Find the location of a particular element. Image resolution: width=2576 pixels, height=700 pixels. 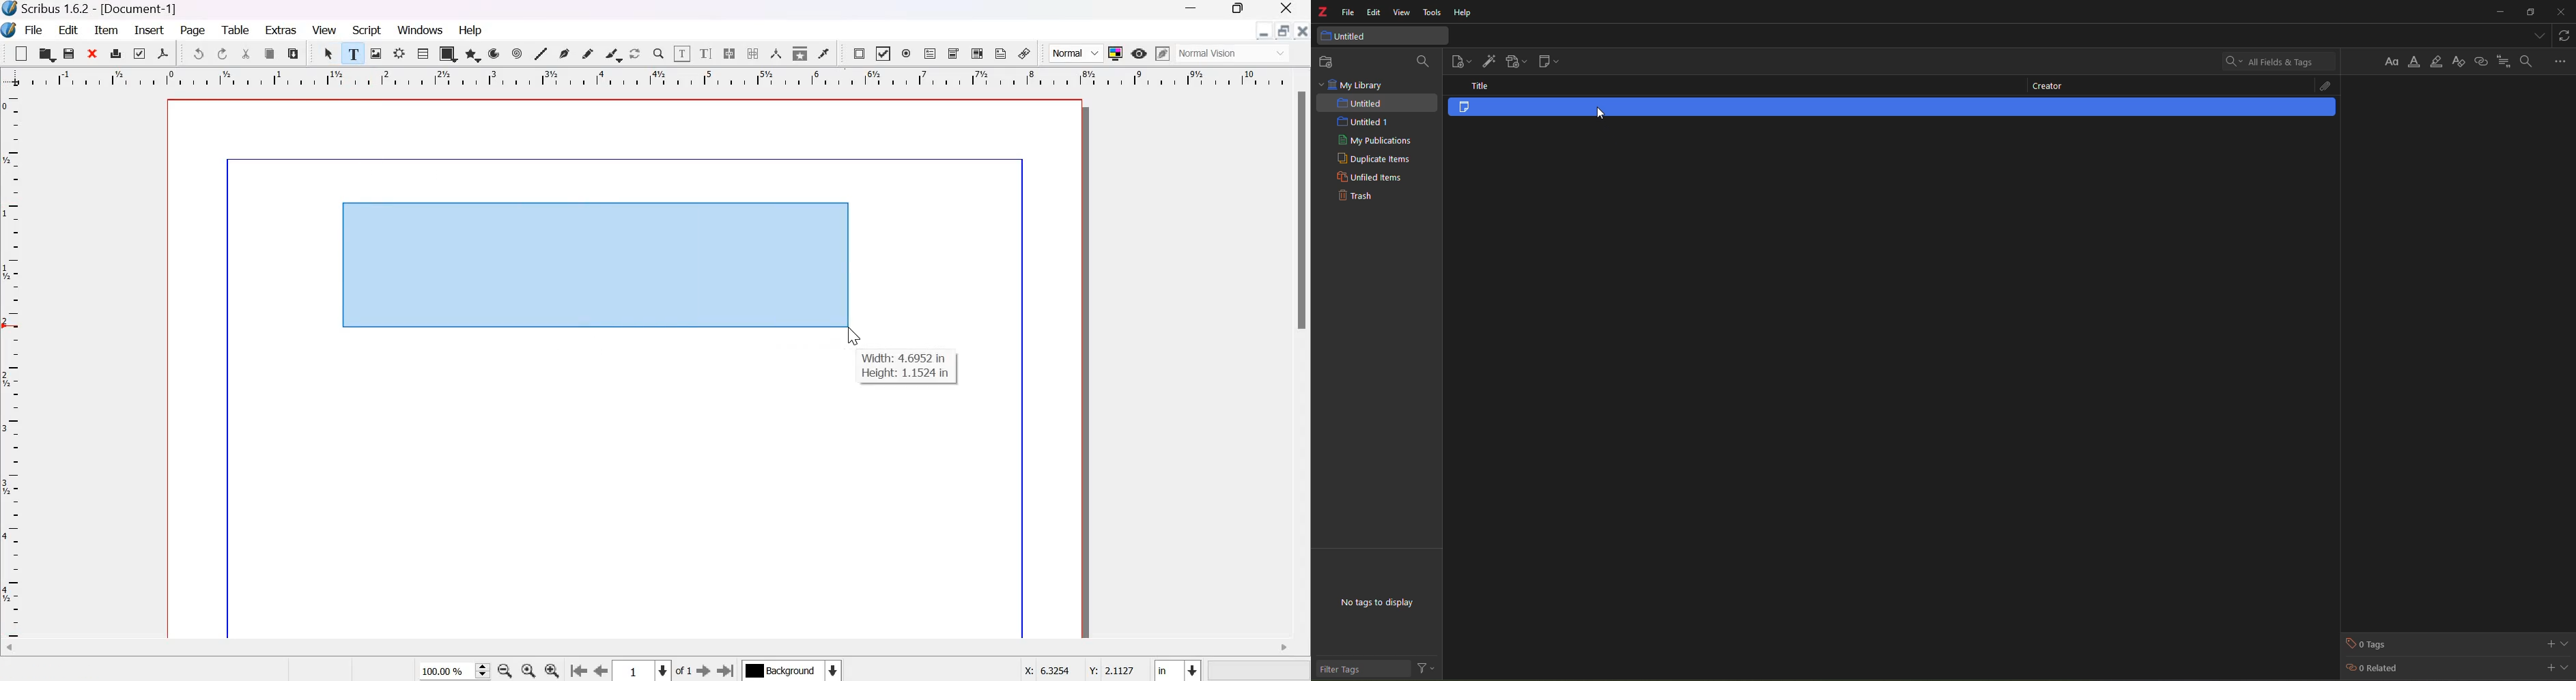

arc is located at coordinates (494, 53).